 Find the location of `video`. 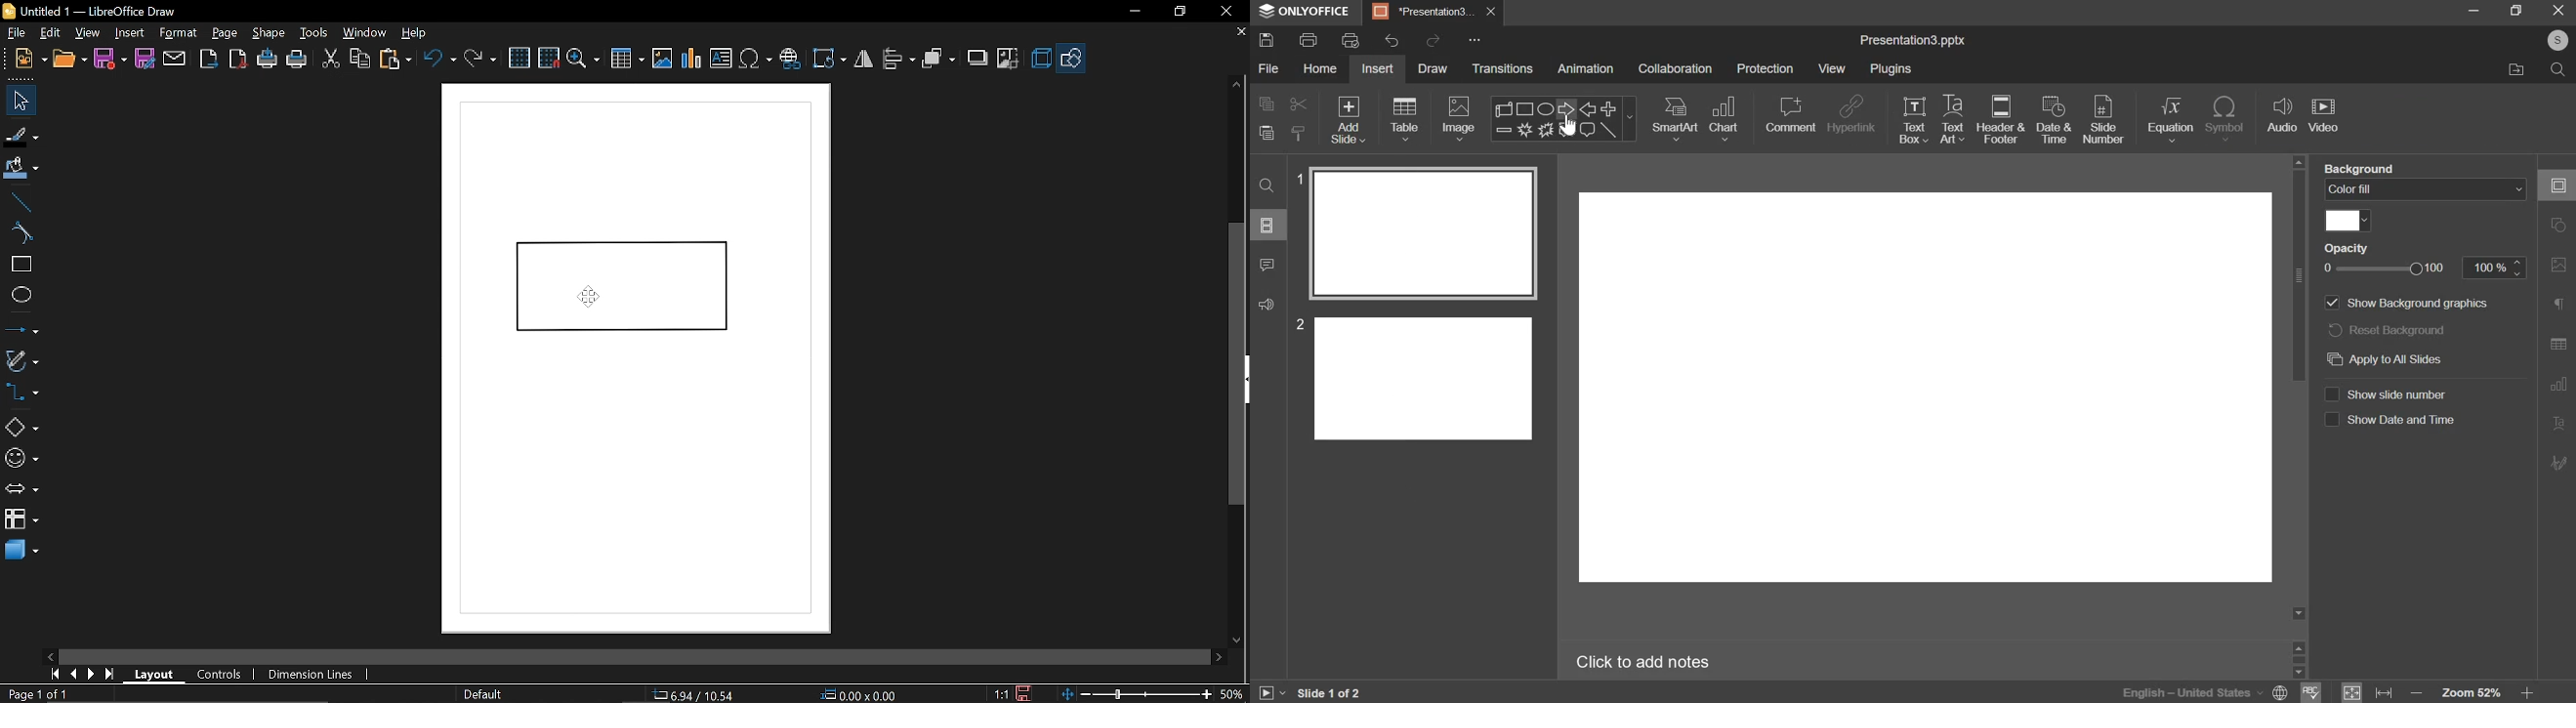

video is located at coordinates (2324, 117).